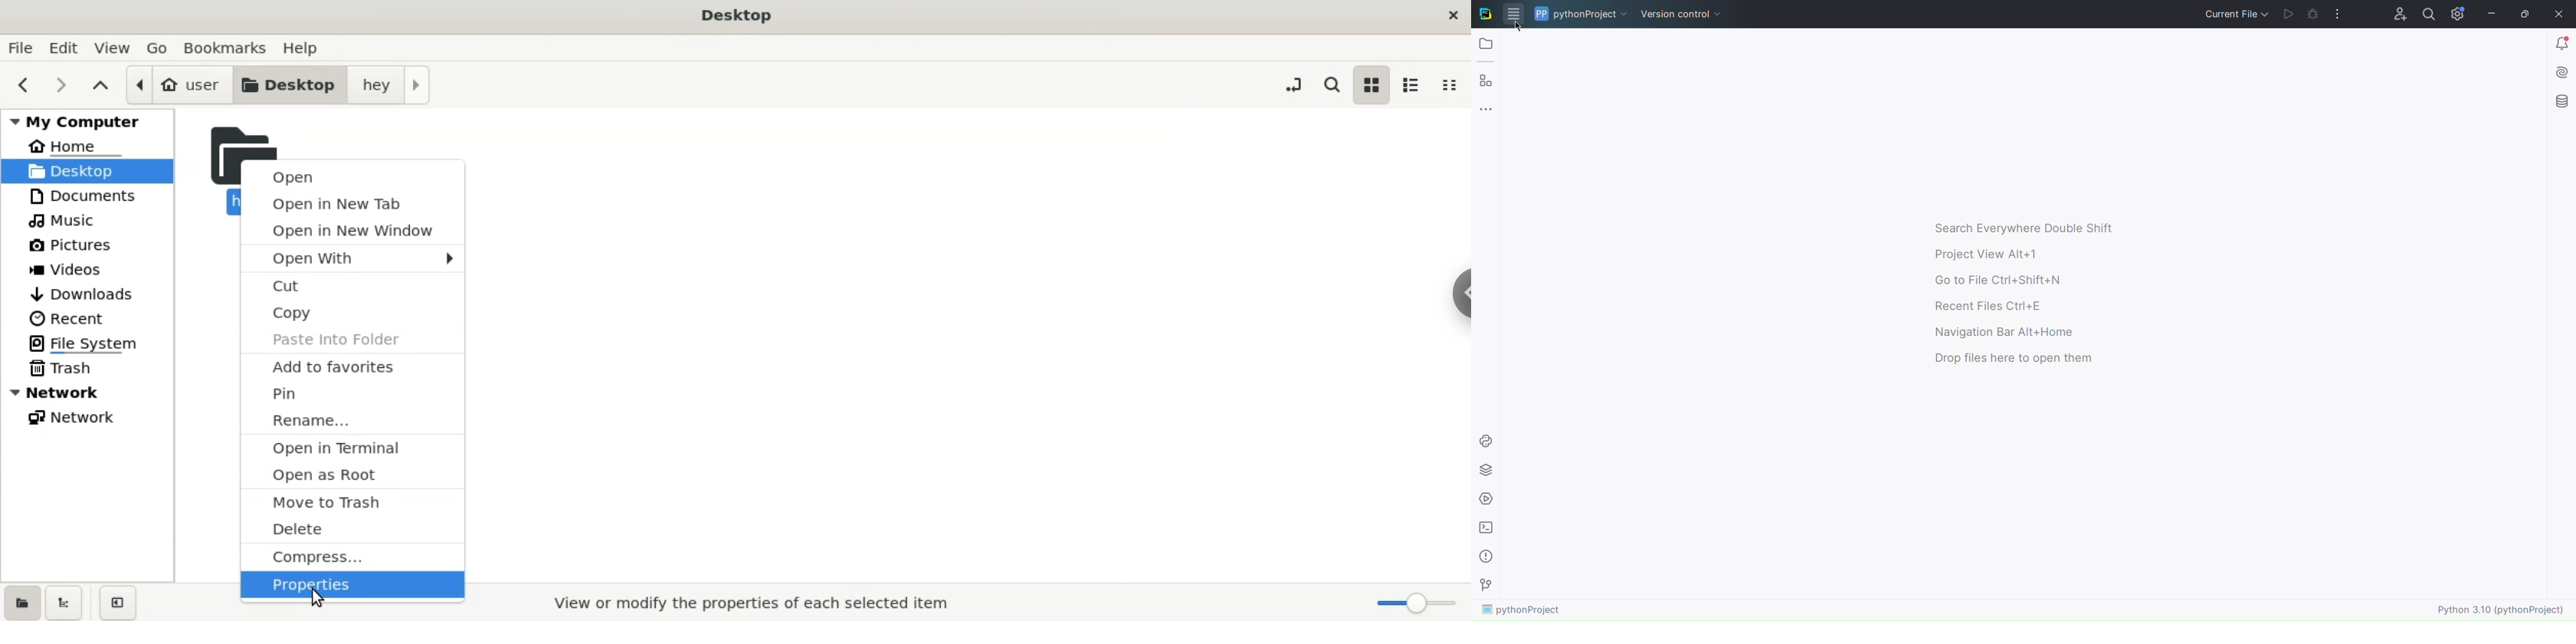 The width and height of the screenshot is (2576, 644). I want to click on Check Bugs, so click(2314, 13).